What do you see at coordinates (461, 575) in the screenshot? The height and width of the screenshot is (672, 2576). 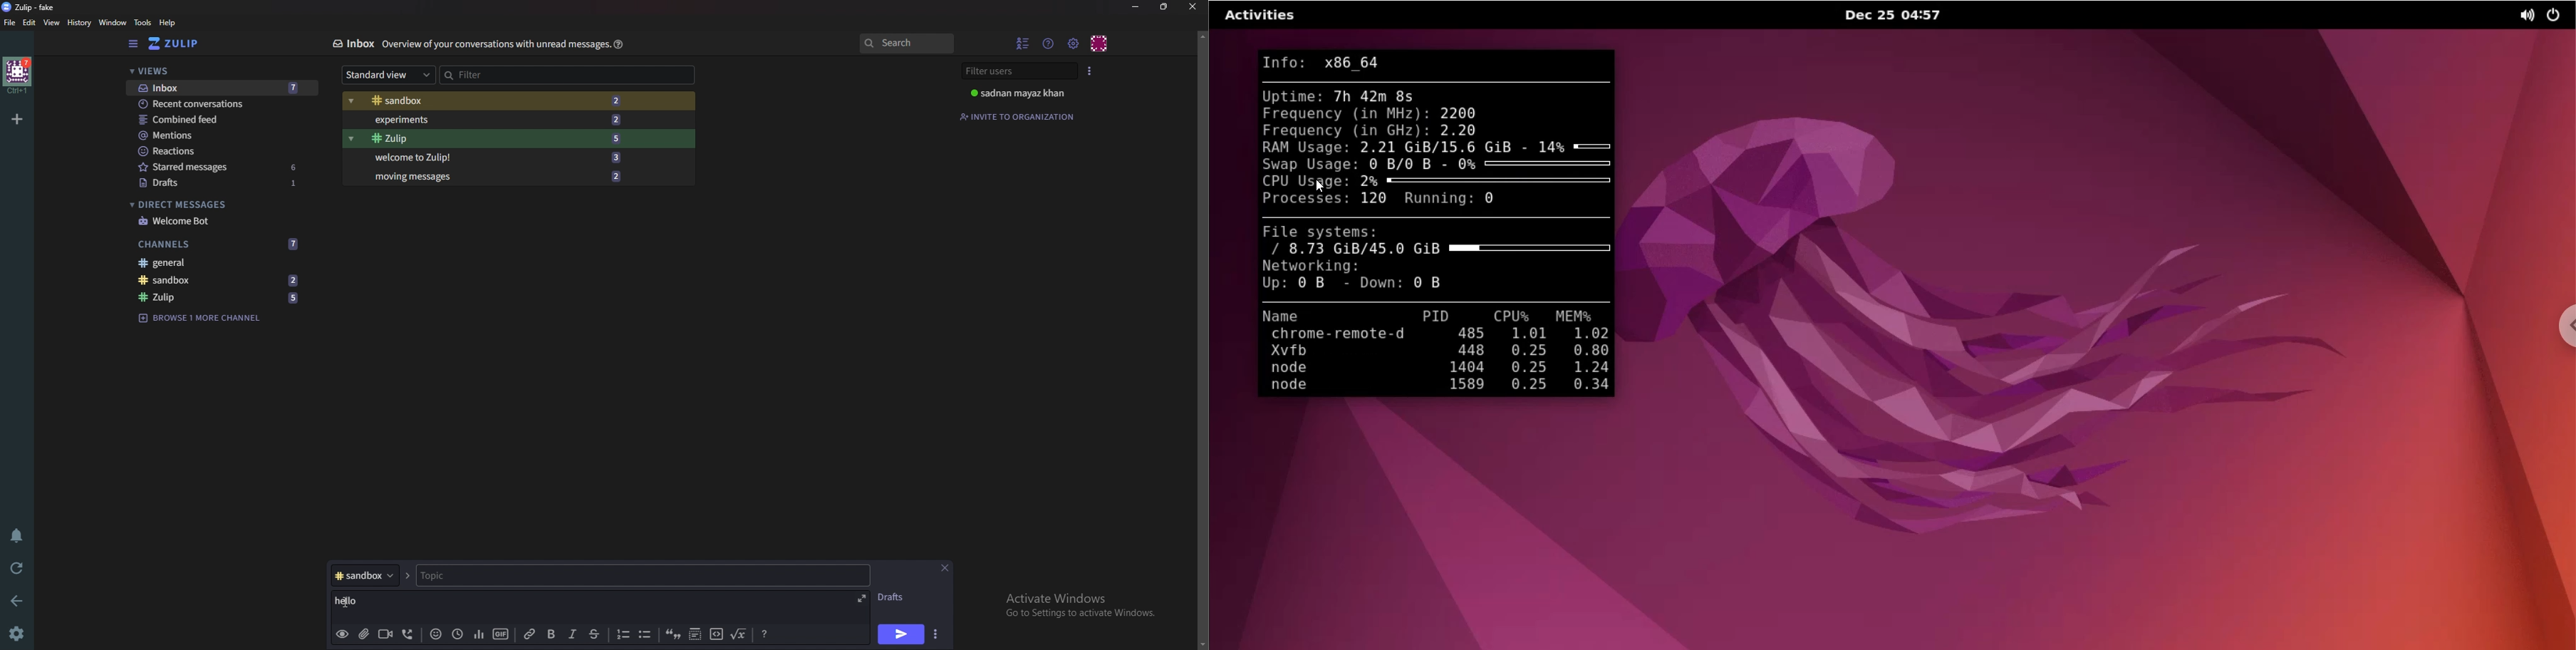 I see `topic` at bounding box center [461, 575].